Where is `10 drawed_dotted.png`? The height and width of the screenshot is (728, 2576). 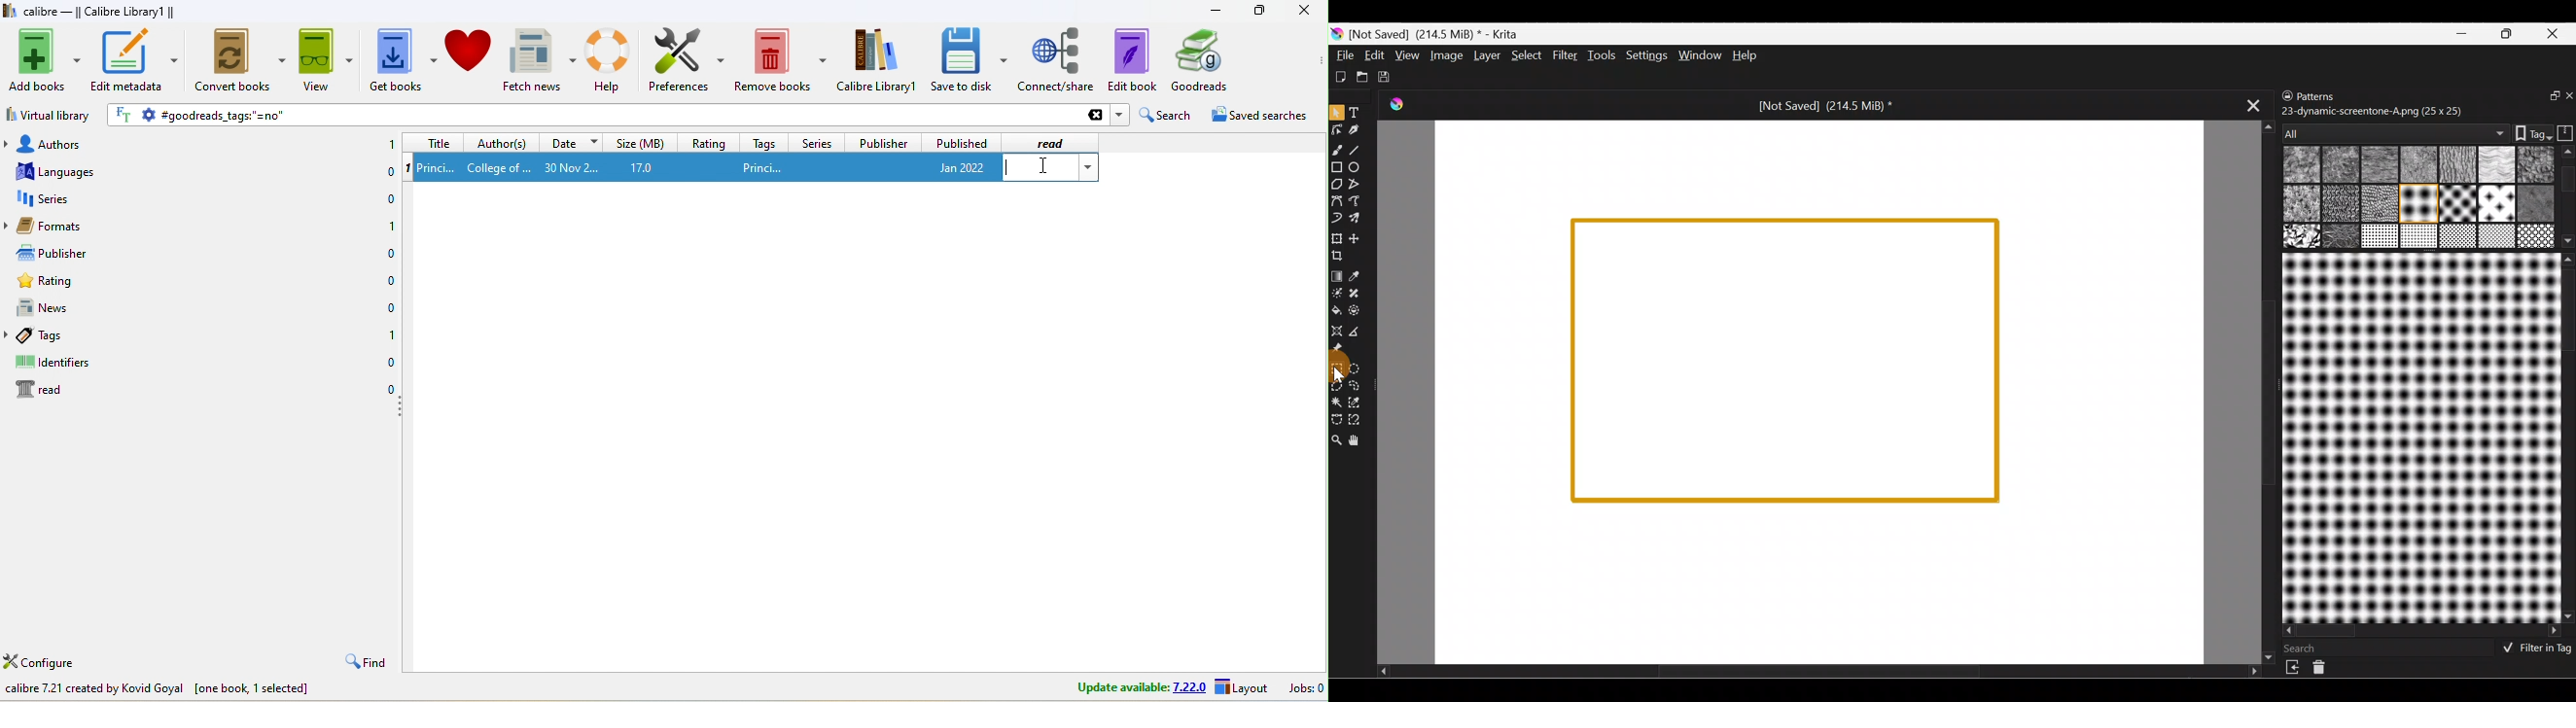
10 drawed_dotted.png is located at coordinates (2417, 205).